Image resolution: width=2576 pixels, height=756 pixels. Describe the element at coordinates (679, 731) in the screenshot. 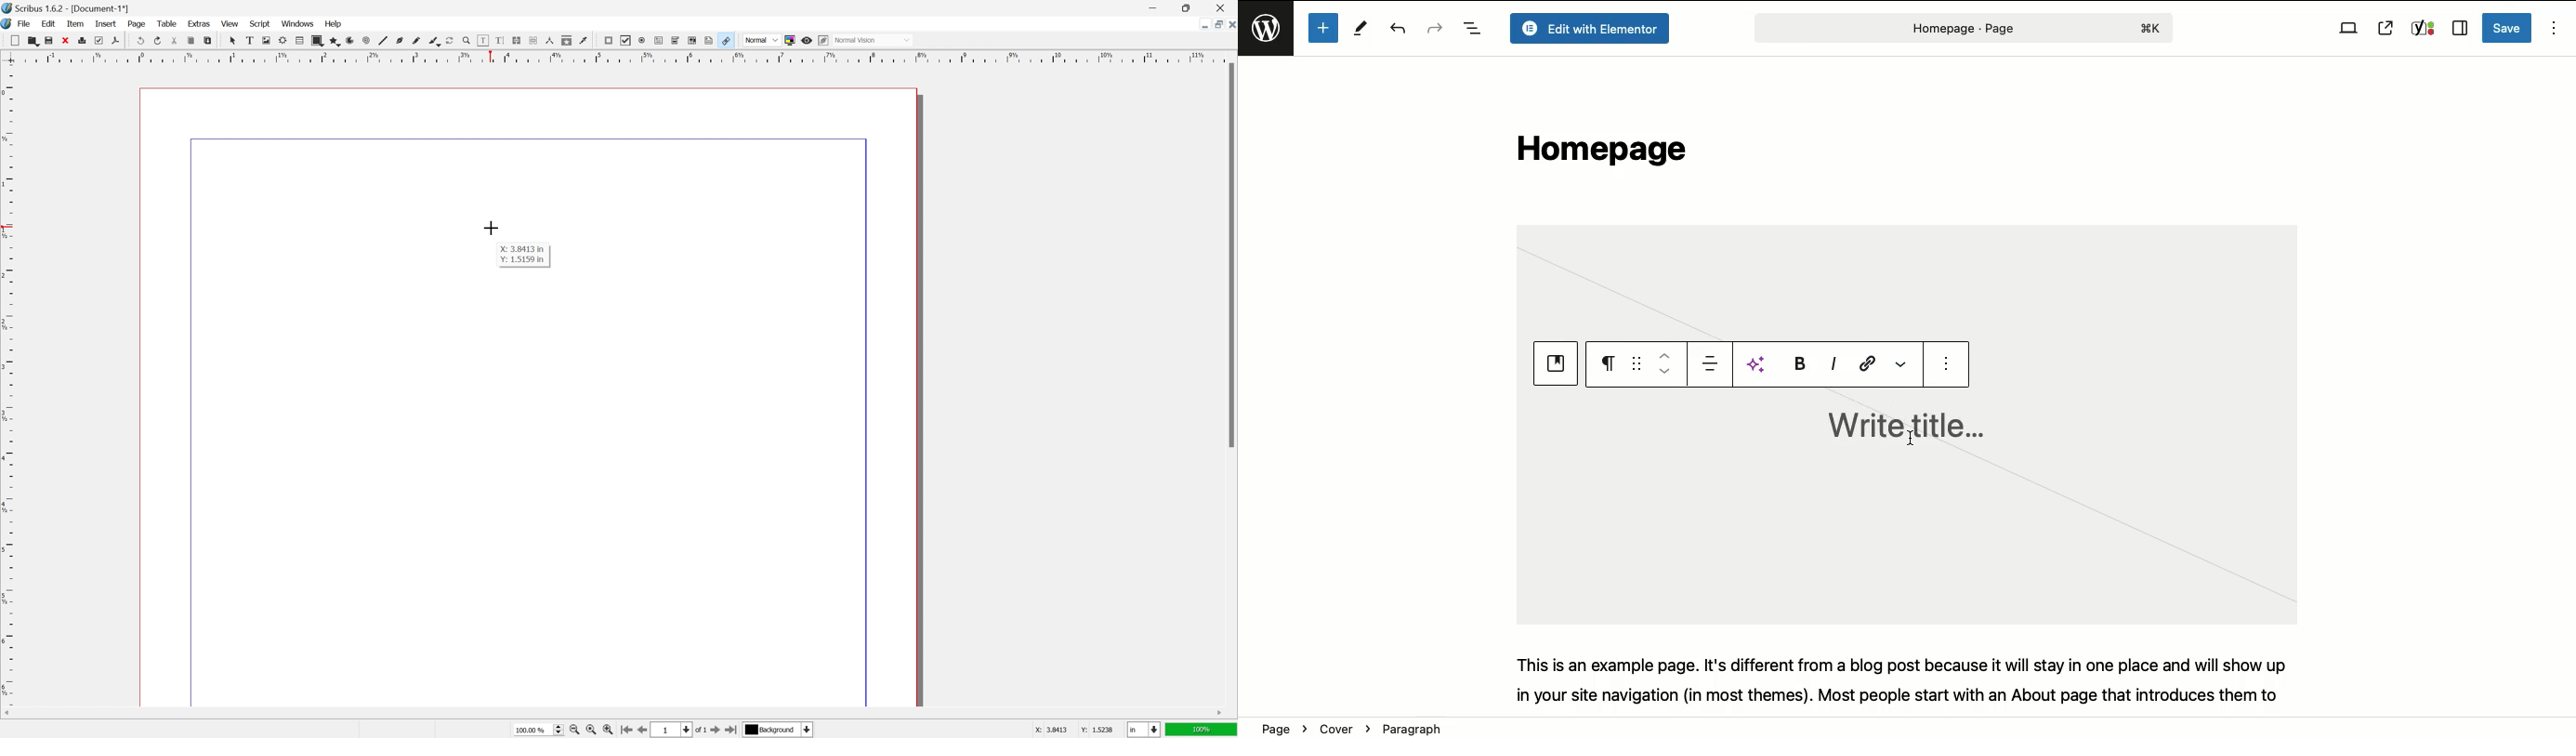

I see `select current page` at that location.